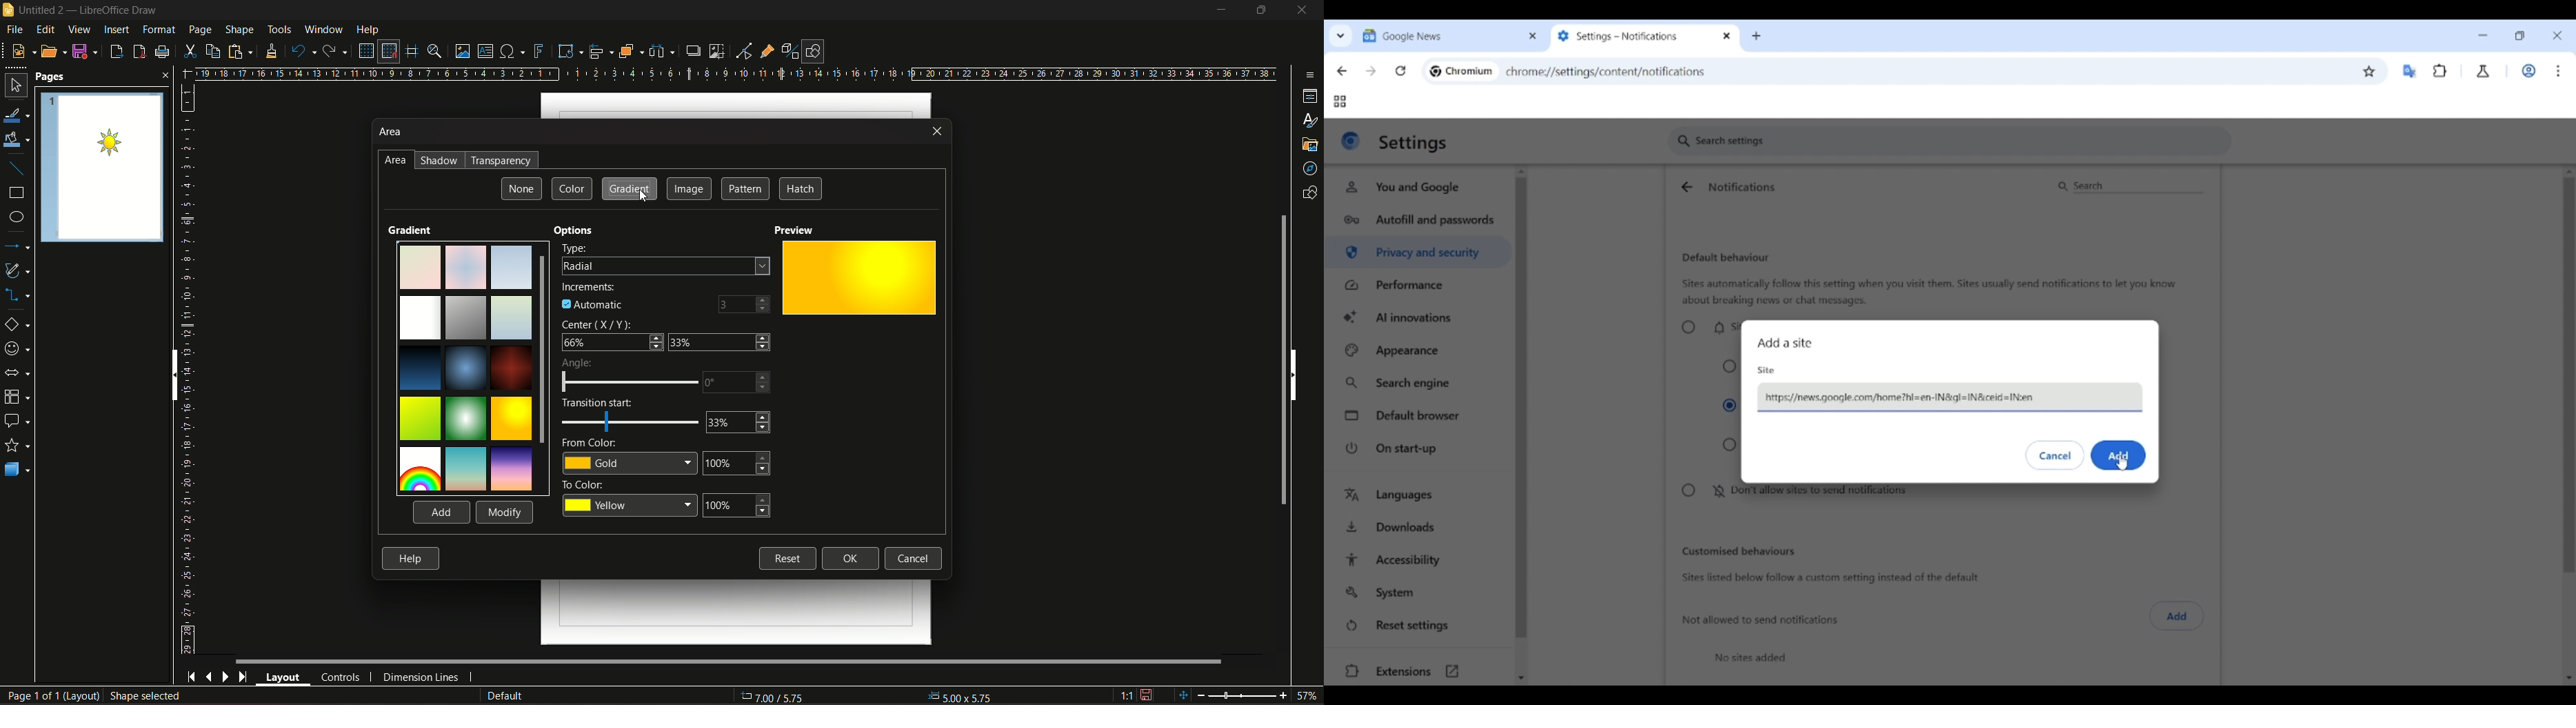  I want to click on Reload page, so click(1401, 70).